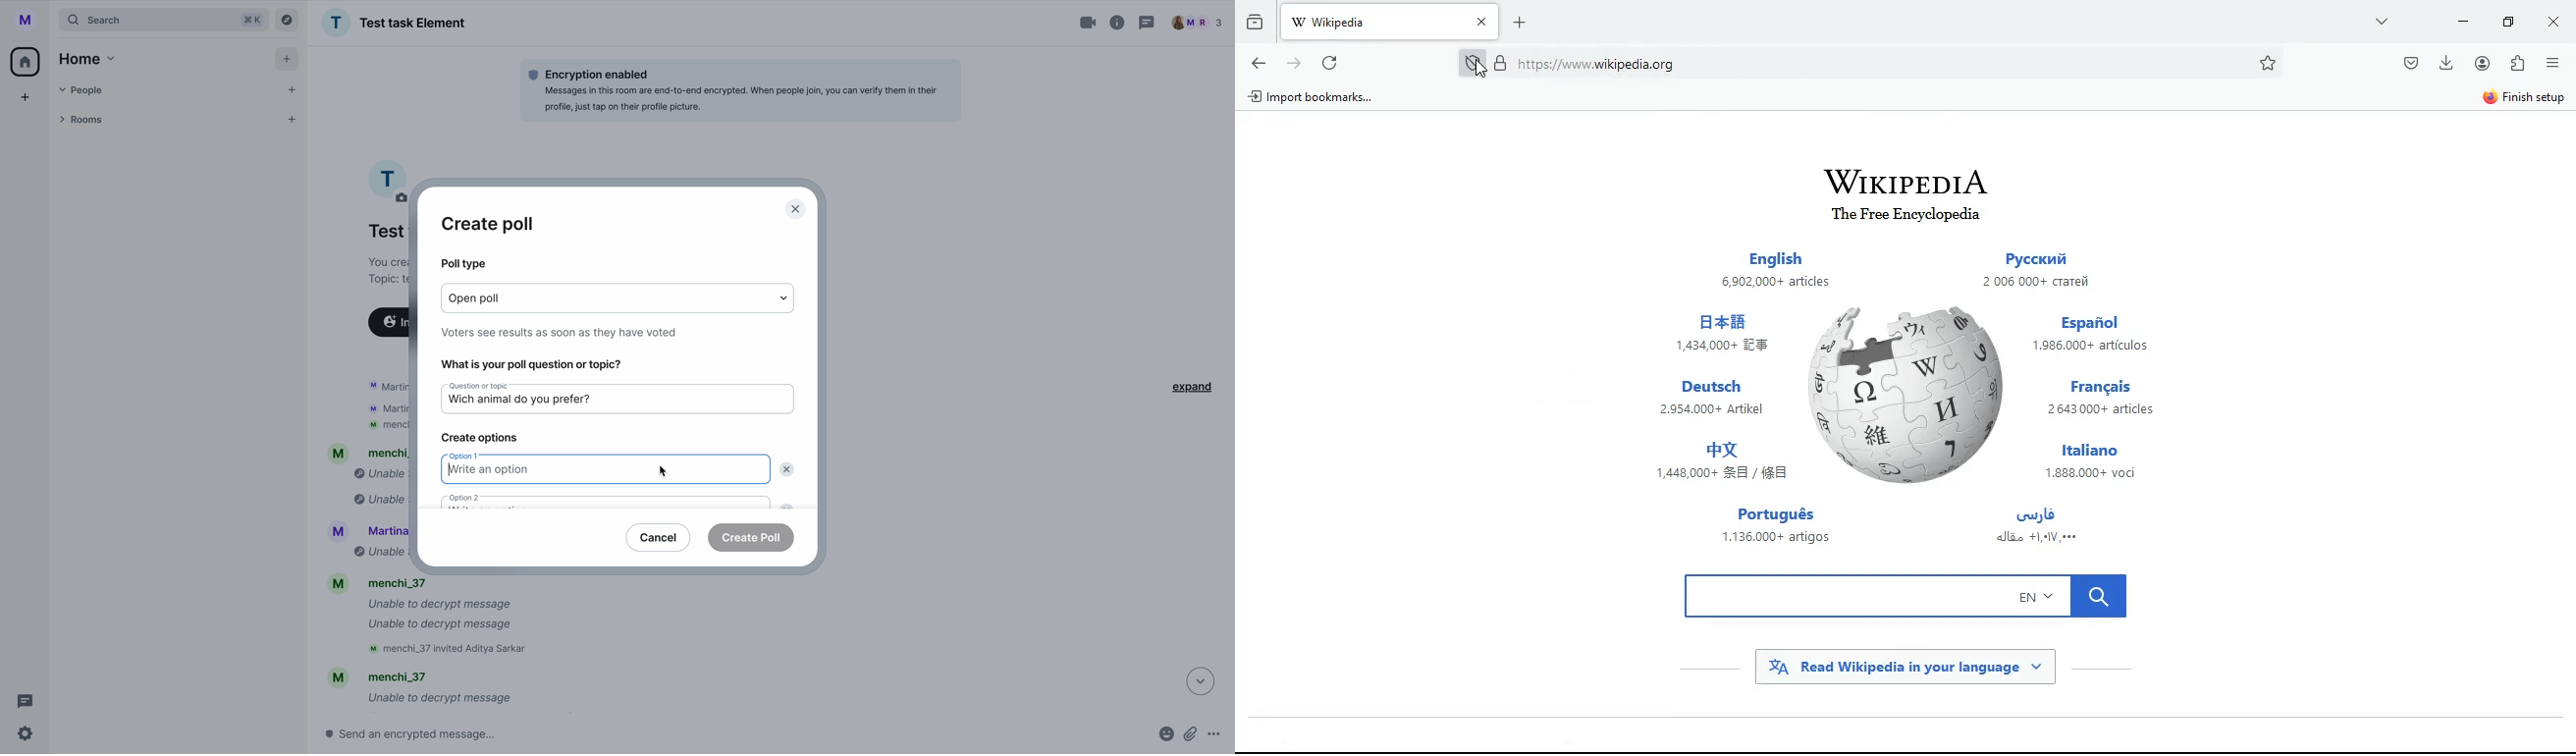 The height and width of the screenshot is (756, 2576). Describe the element at coordinates (532, 363) in the screenshot. I see `what is your poll question or topic?` at that location.